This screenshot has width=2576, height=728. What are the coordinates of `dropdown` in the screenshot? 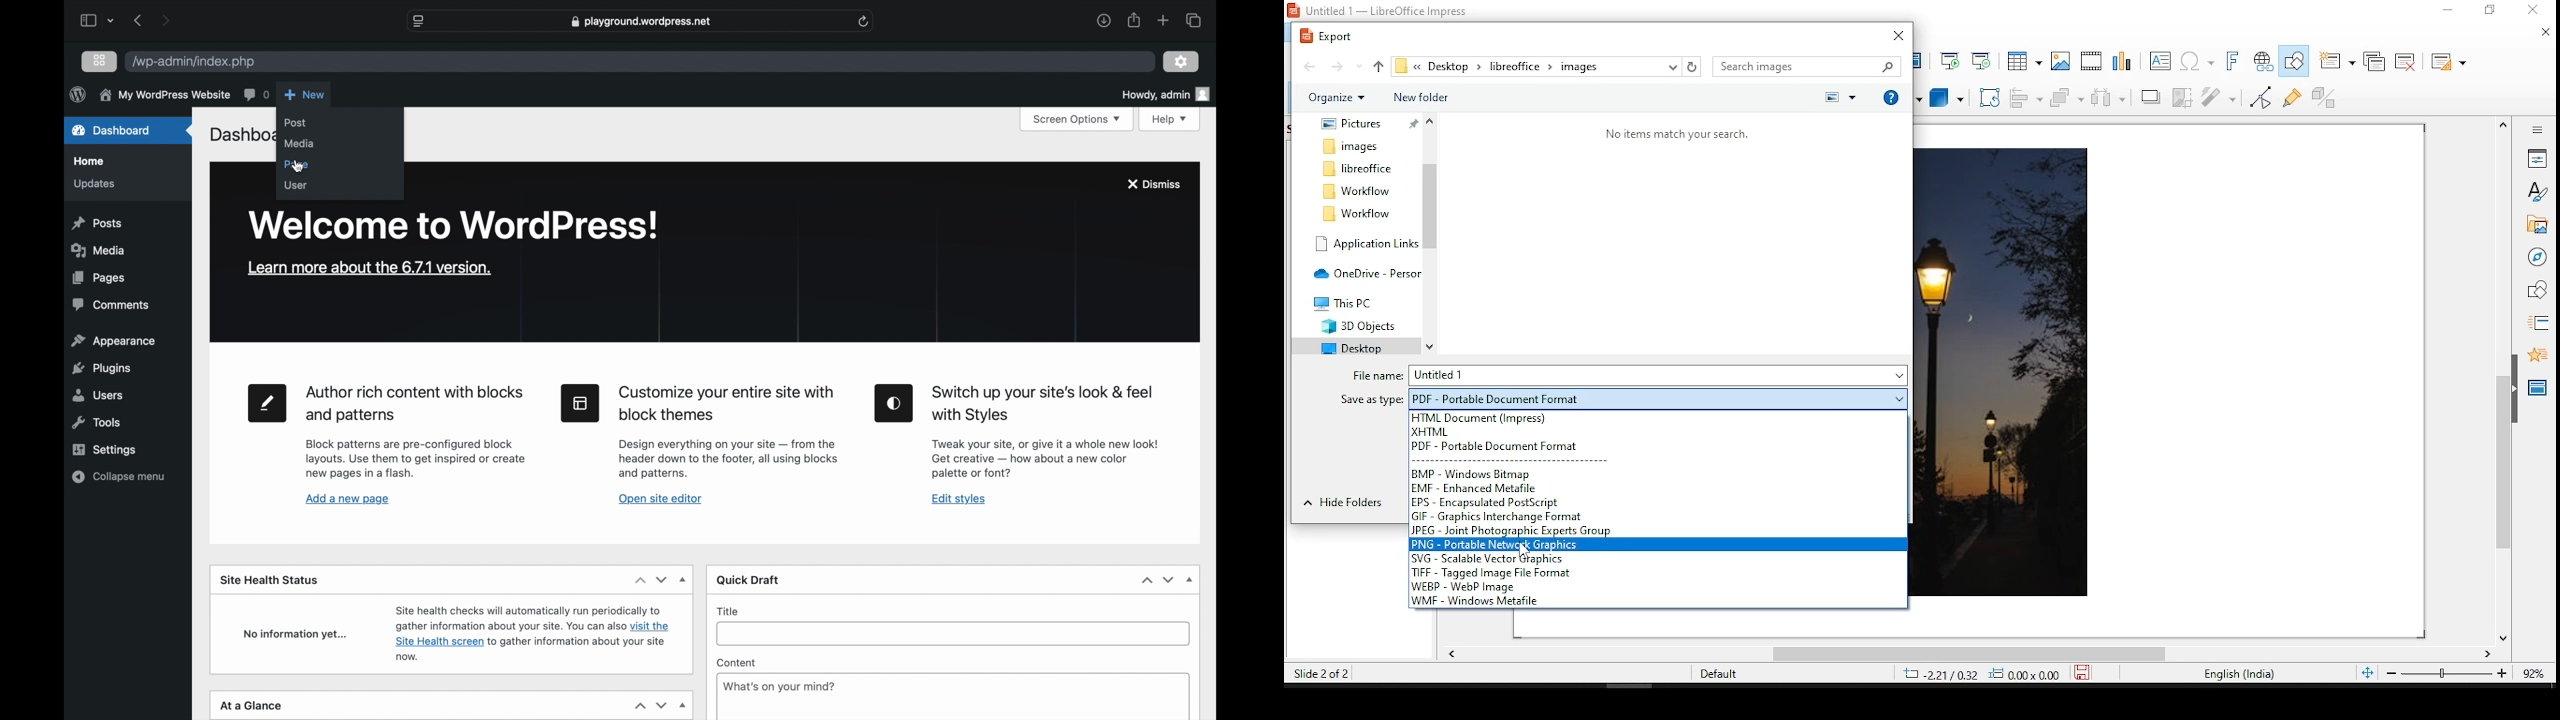 It's located at (1190, 579).